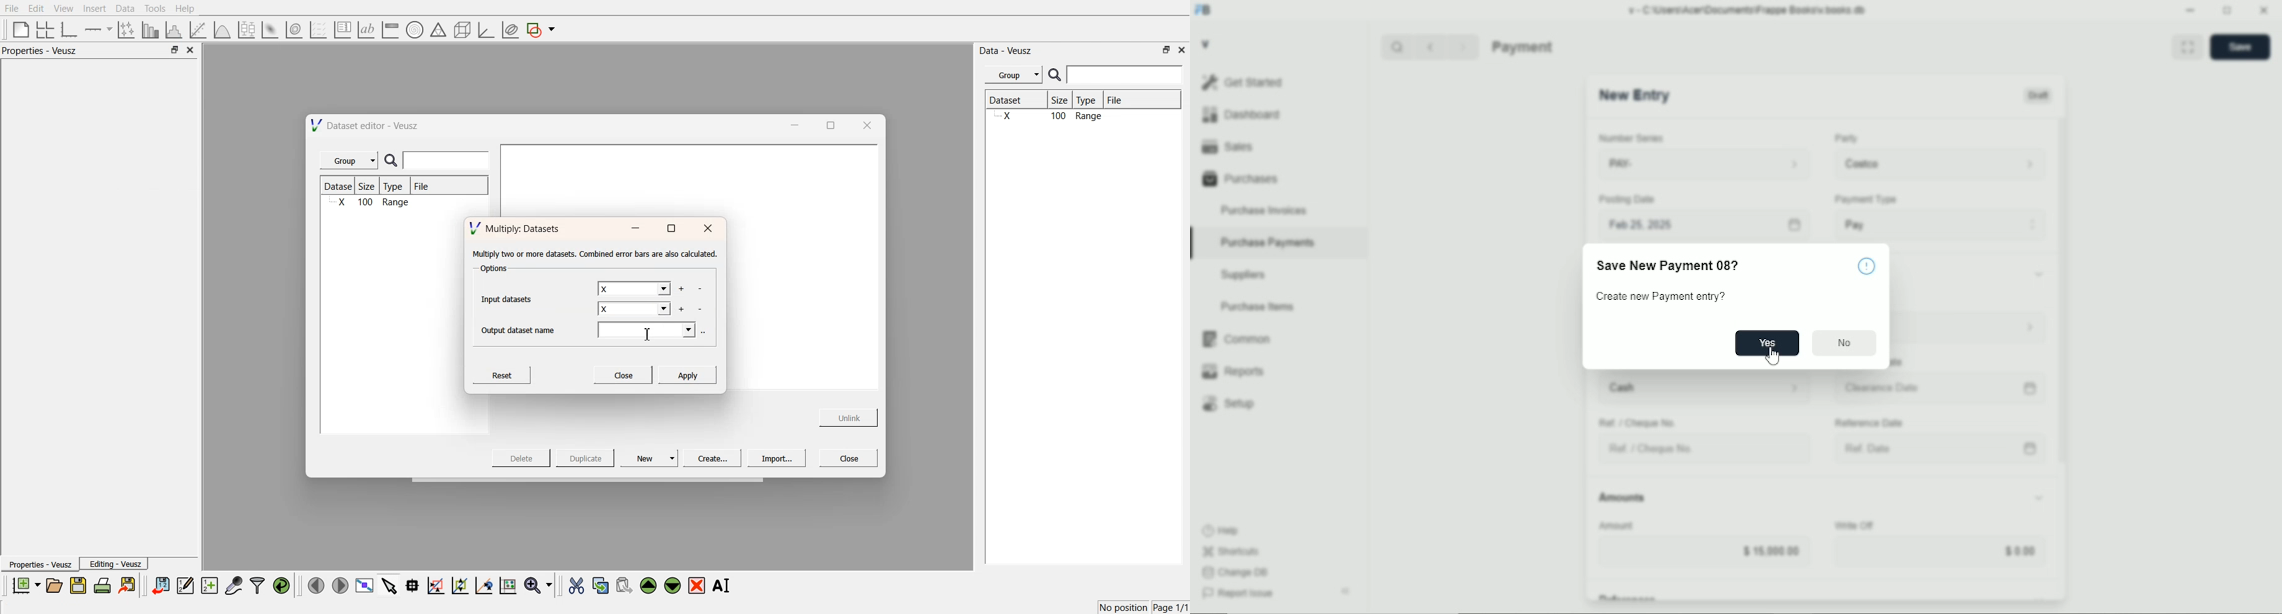 This screenshot has height=616, width=2296. What do you see at coordinates (234, 586) in the screenshot?
I see `capture data points` at bounding box center [234, 586].